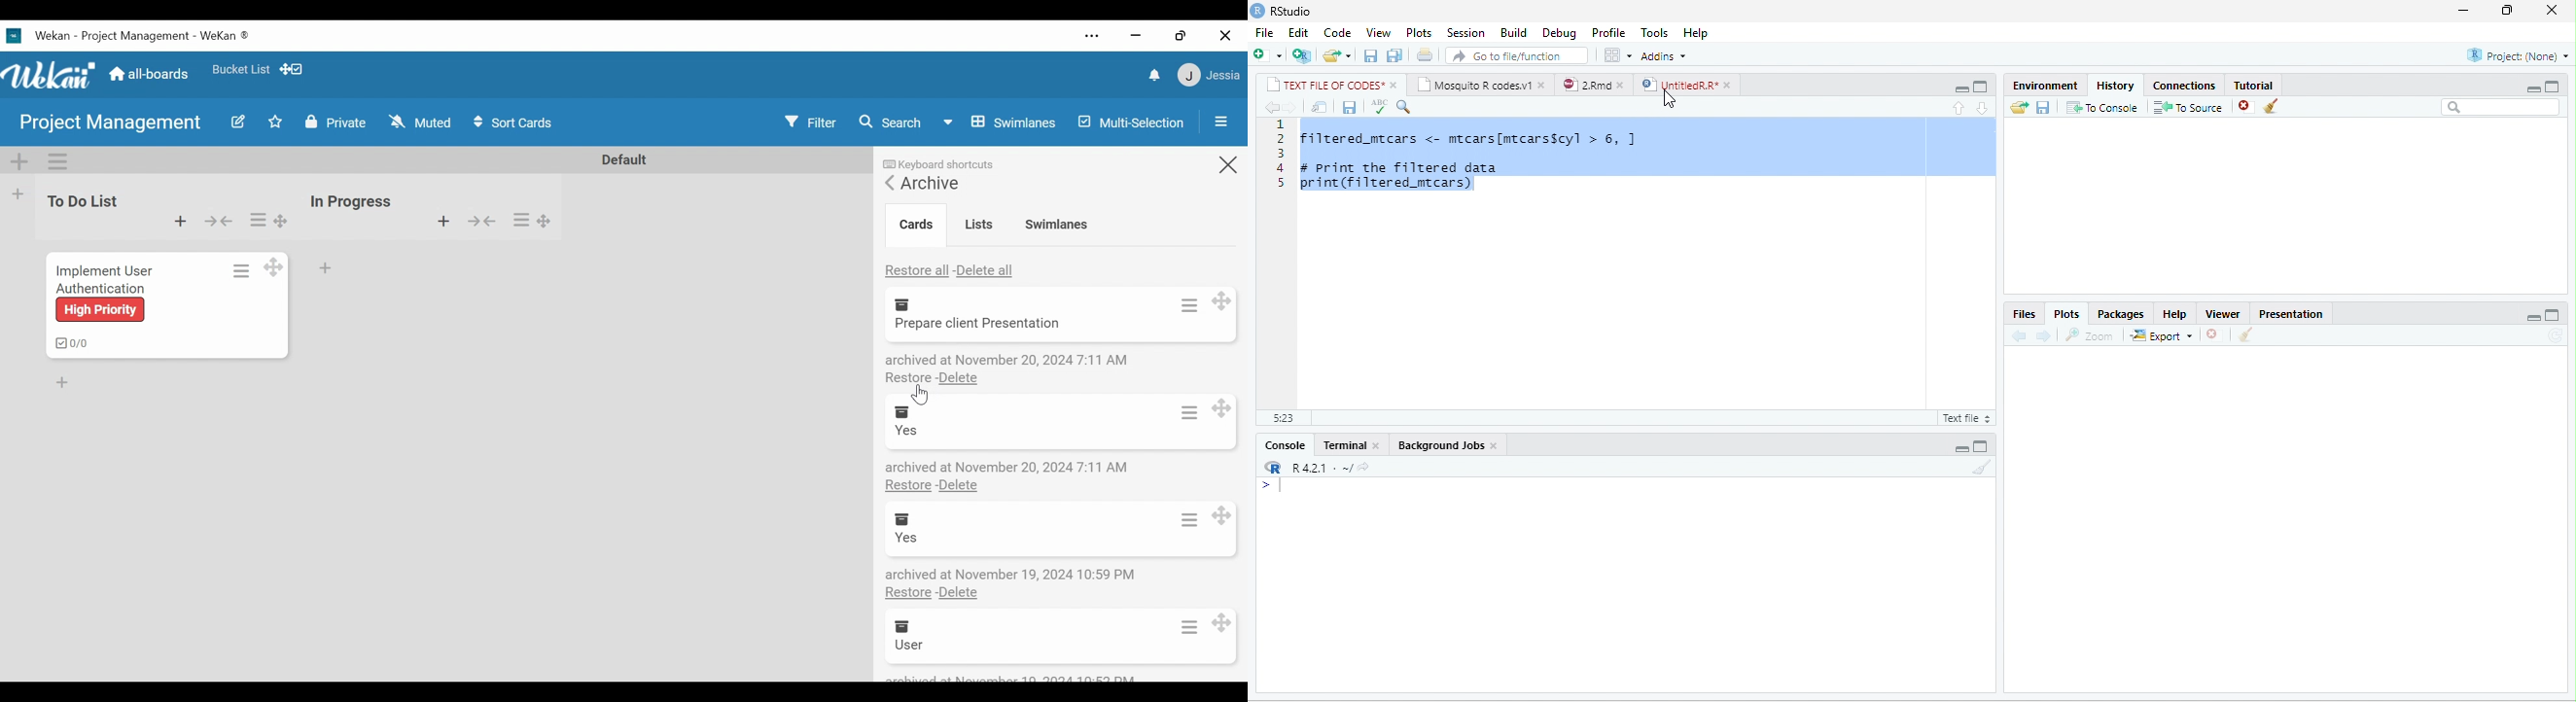 This screenshot has width=2576, height=728. What do you see at coordinates (54, 161) in the screenshot?
I see `Swimlane Actions` at bounding box center [54, 161].